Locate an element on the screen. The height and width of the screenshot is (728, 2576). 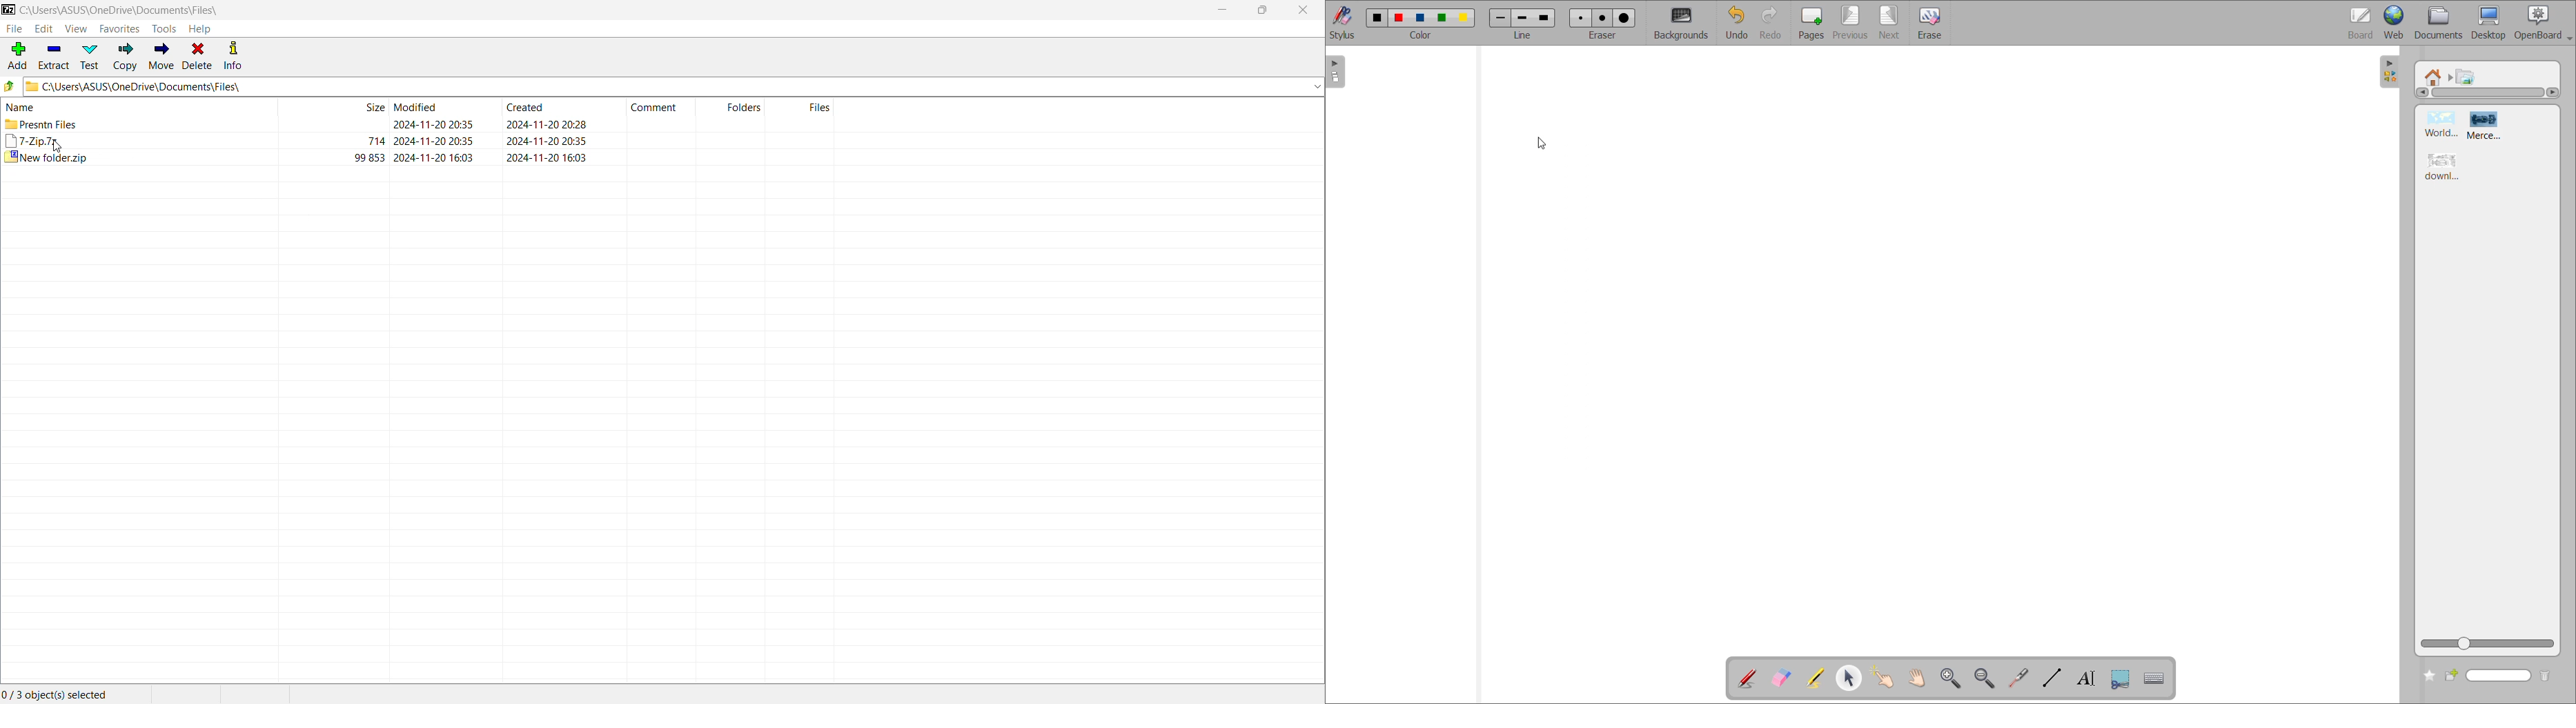
scroll page is located at coordinates (1917, 677).